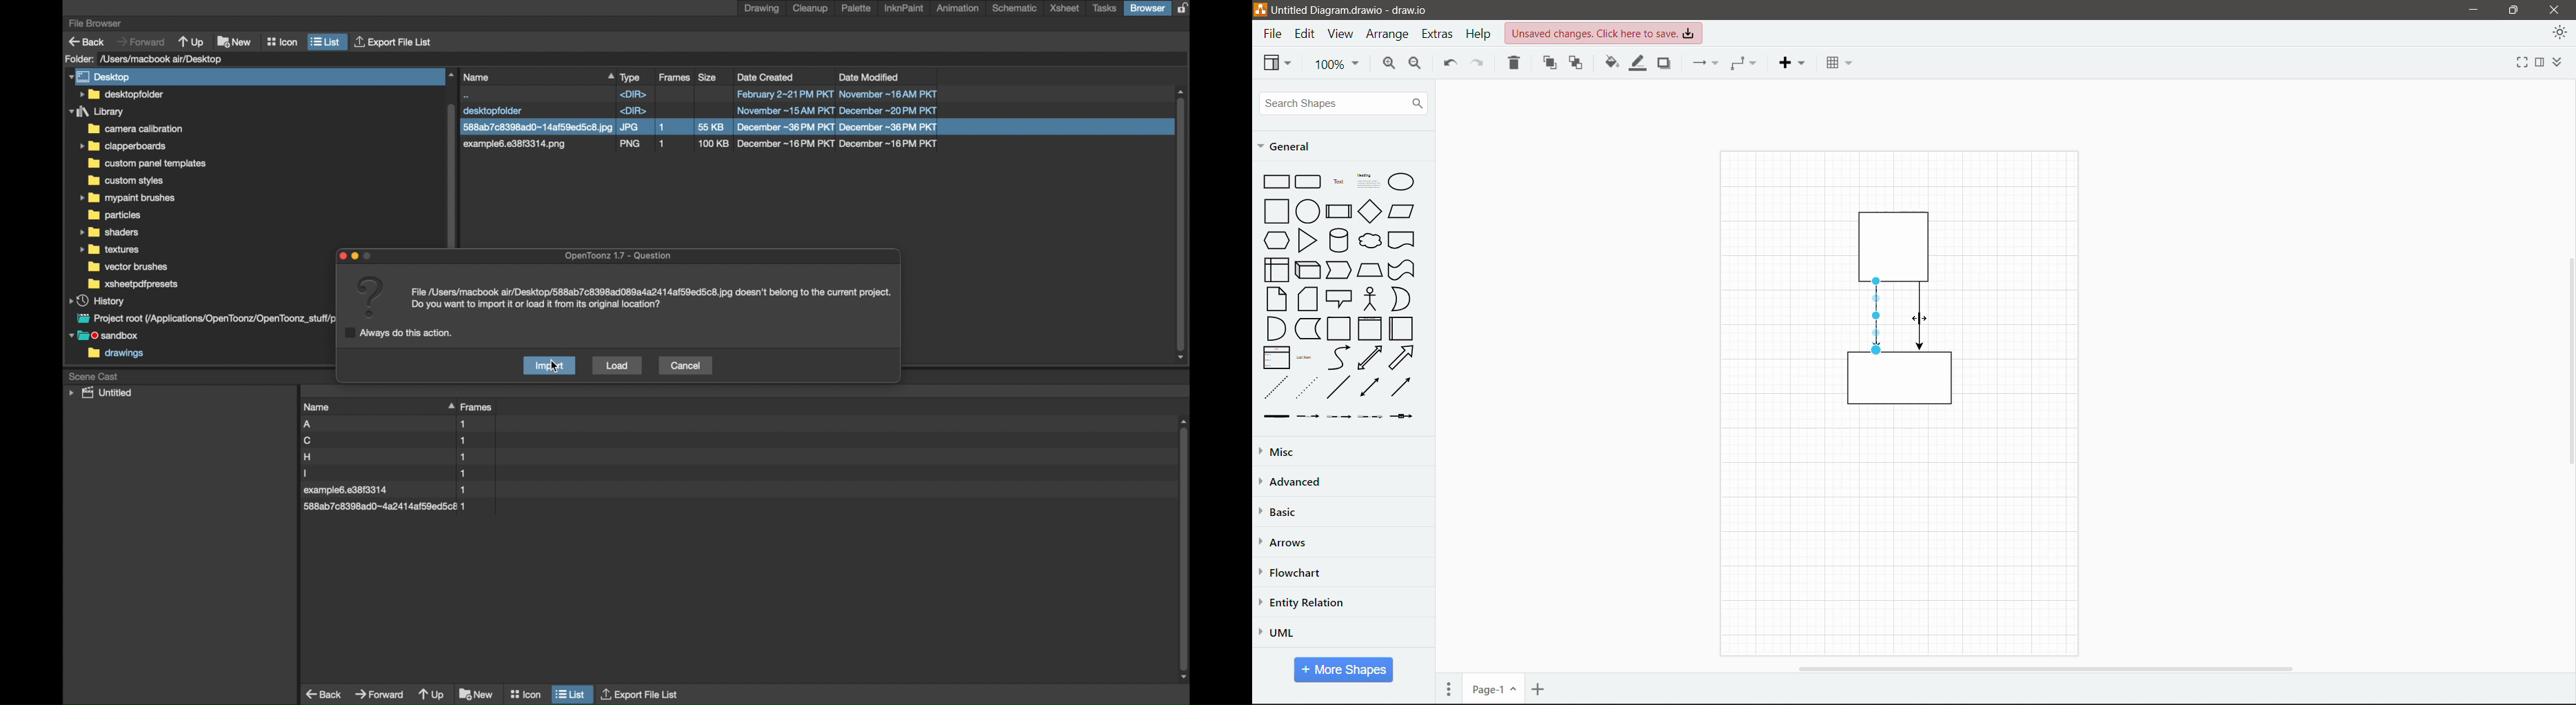 The image size is (2576, 728). Describe the element at coordinates (1371, 417) in the screenshot. I see `connector with 3 labels` at that location.